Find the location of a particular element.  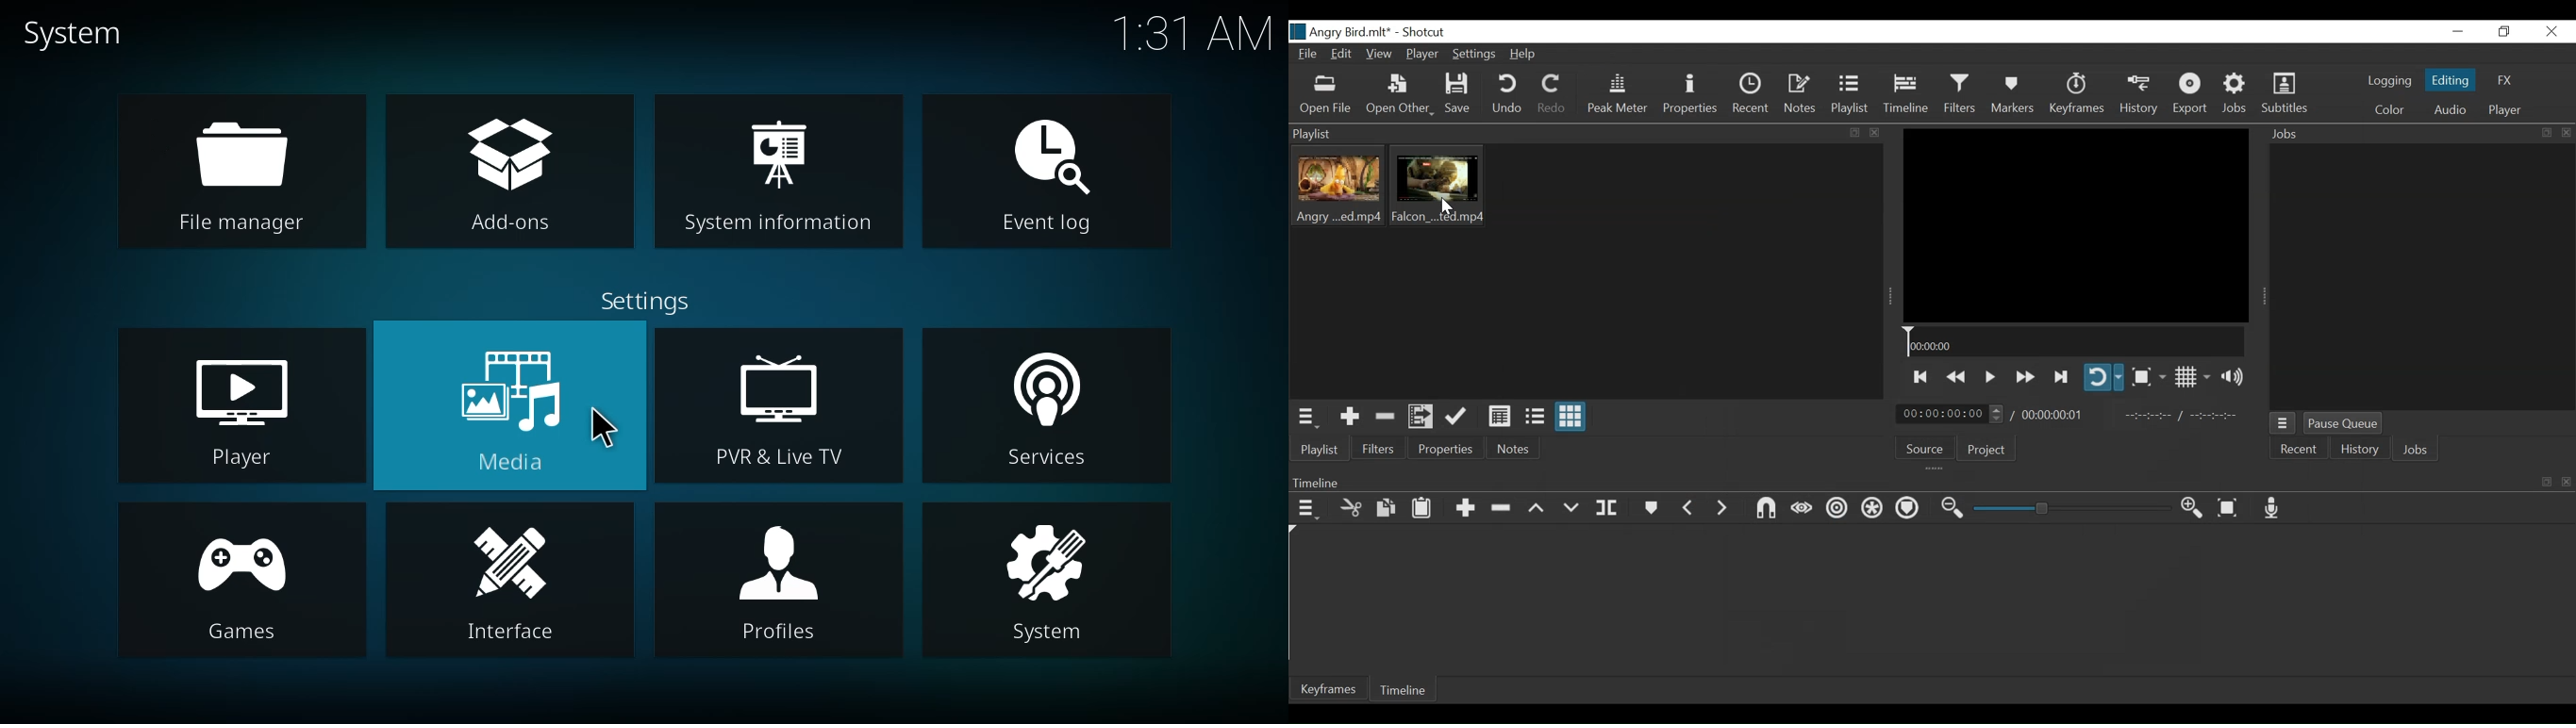

FX is located at coordinates (2503, 82).